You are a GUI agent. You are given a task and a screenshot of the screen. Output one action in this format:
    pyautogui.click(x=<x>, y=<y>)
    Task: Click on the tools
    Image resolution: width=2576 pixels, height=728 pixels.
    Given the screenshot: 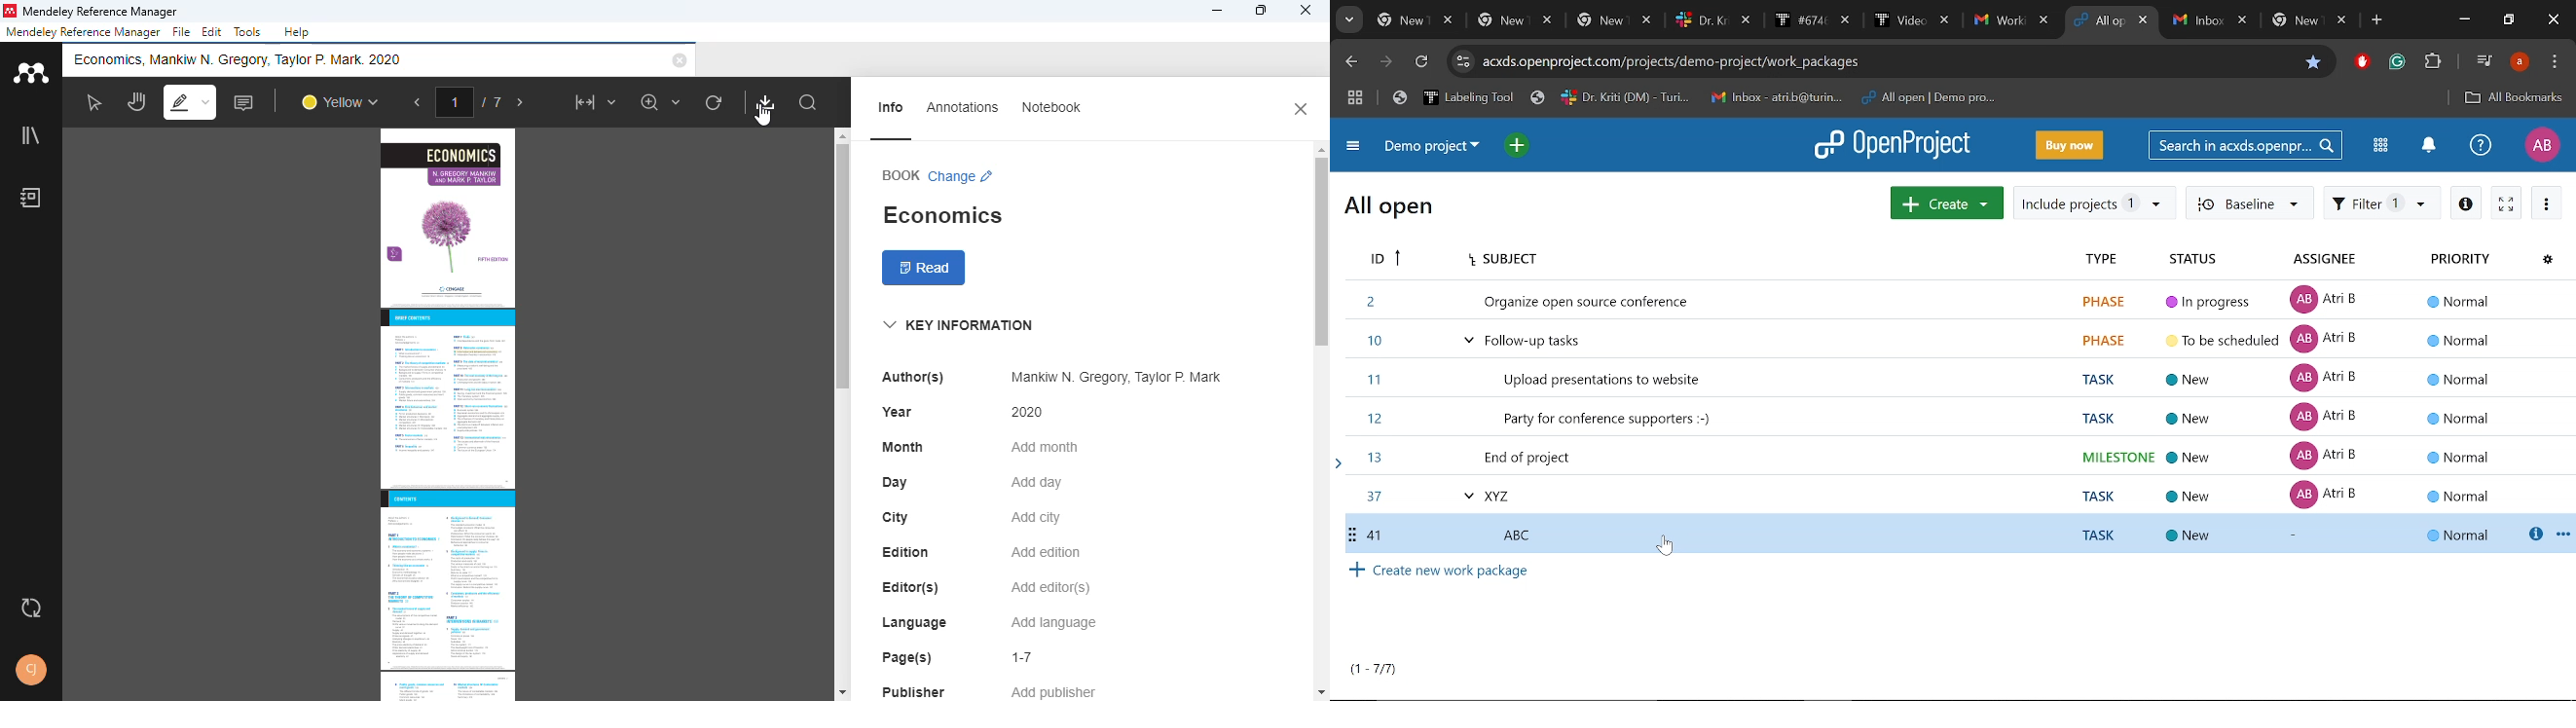 What is the action you would take?
    pyautogui.click(x=246, y=31)
    